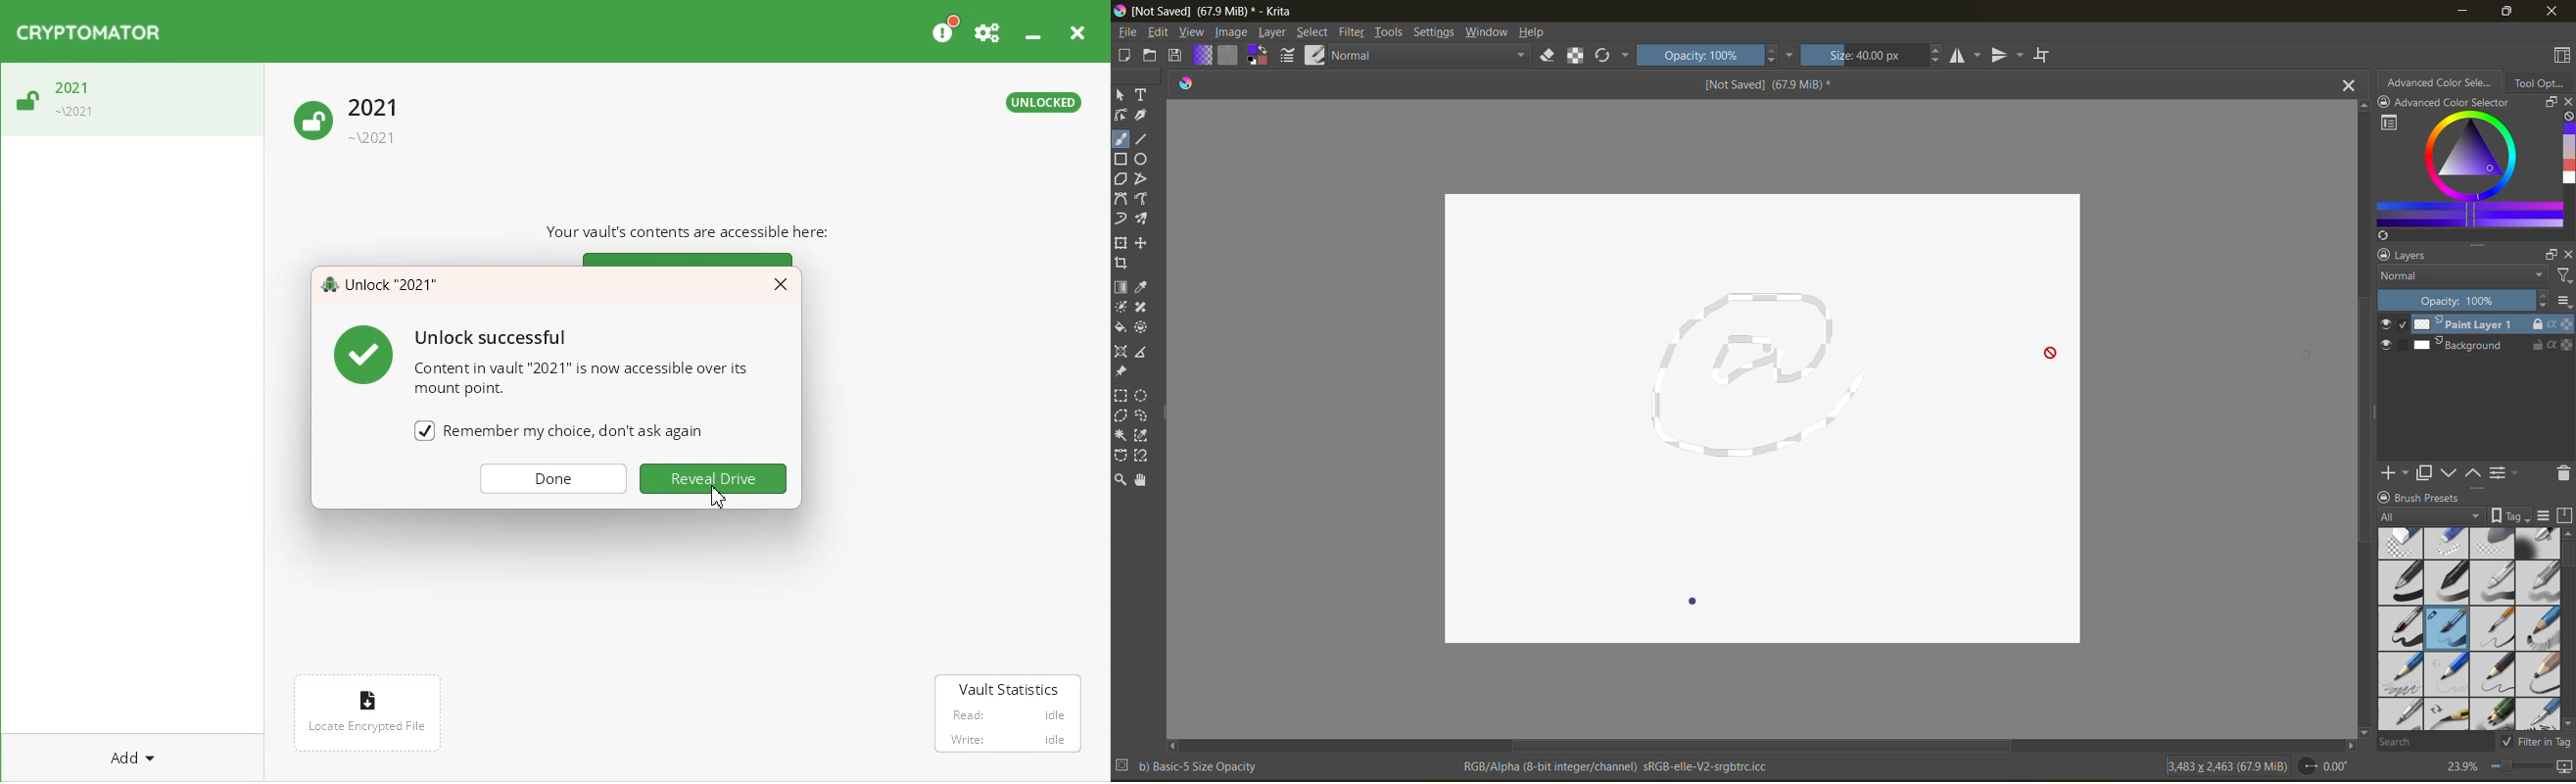  I want to click on filter in tag, so click(2536, 741).